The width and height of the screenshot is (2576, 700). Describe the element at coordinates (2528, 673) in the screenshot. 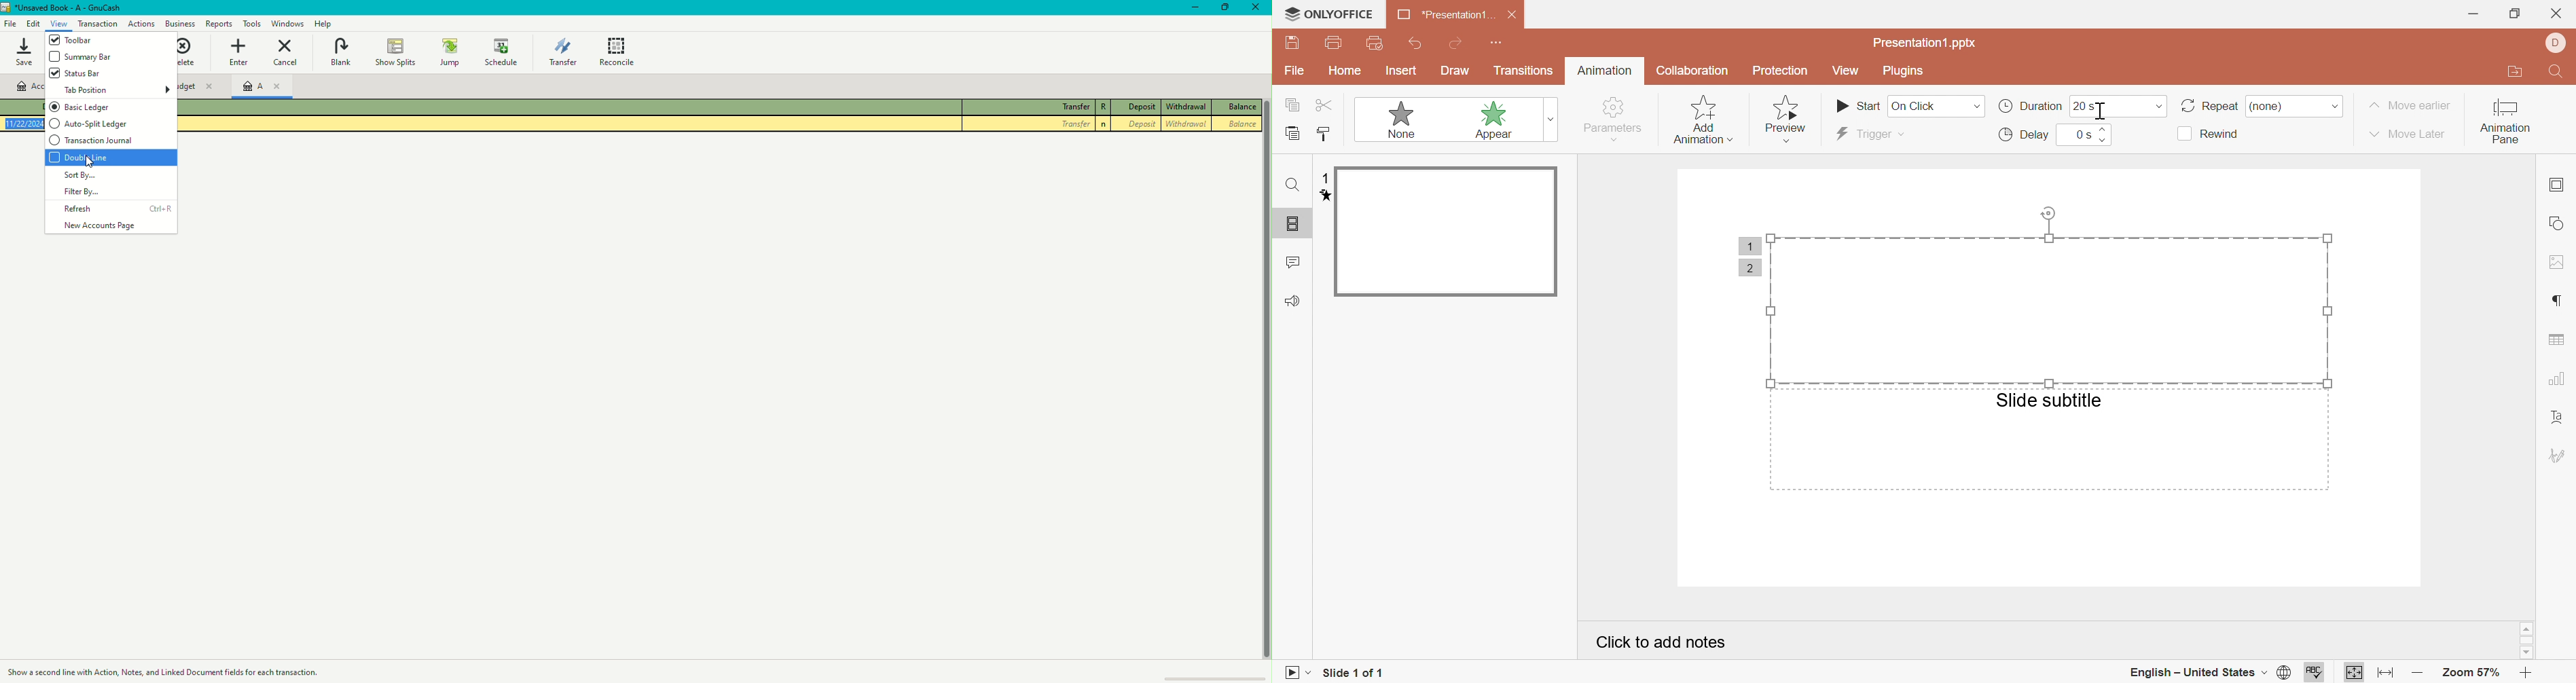

I see `zoom in` at that location.